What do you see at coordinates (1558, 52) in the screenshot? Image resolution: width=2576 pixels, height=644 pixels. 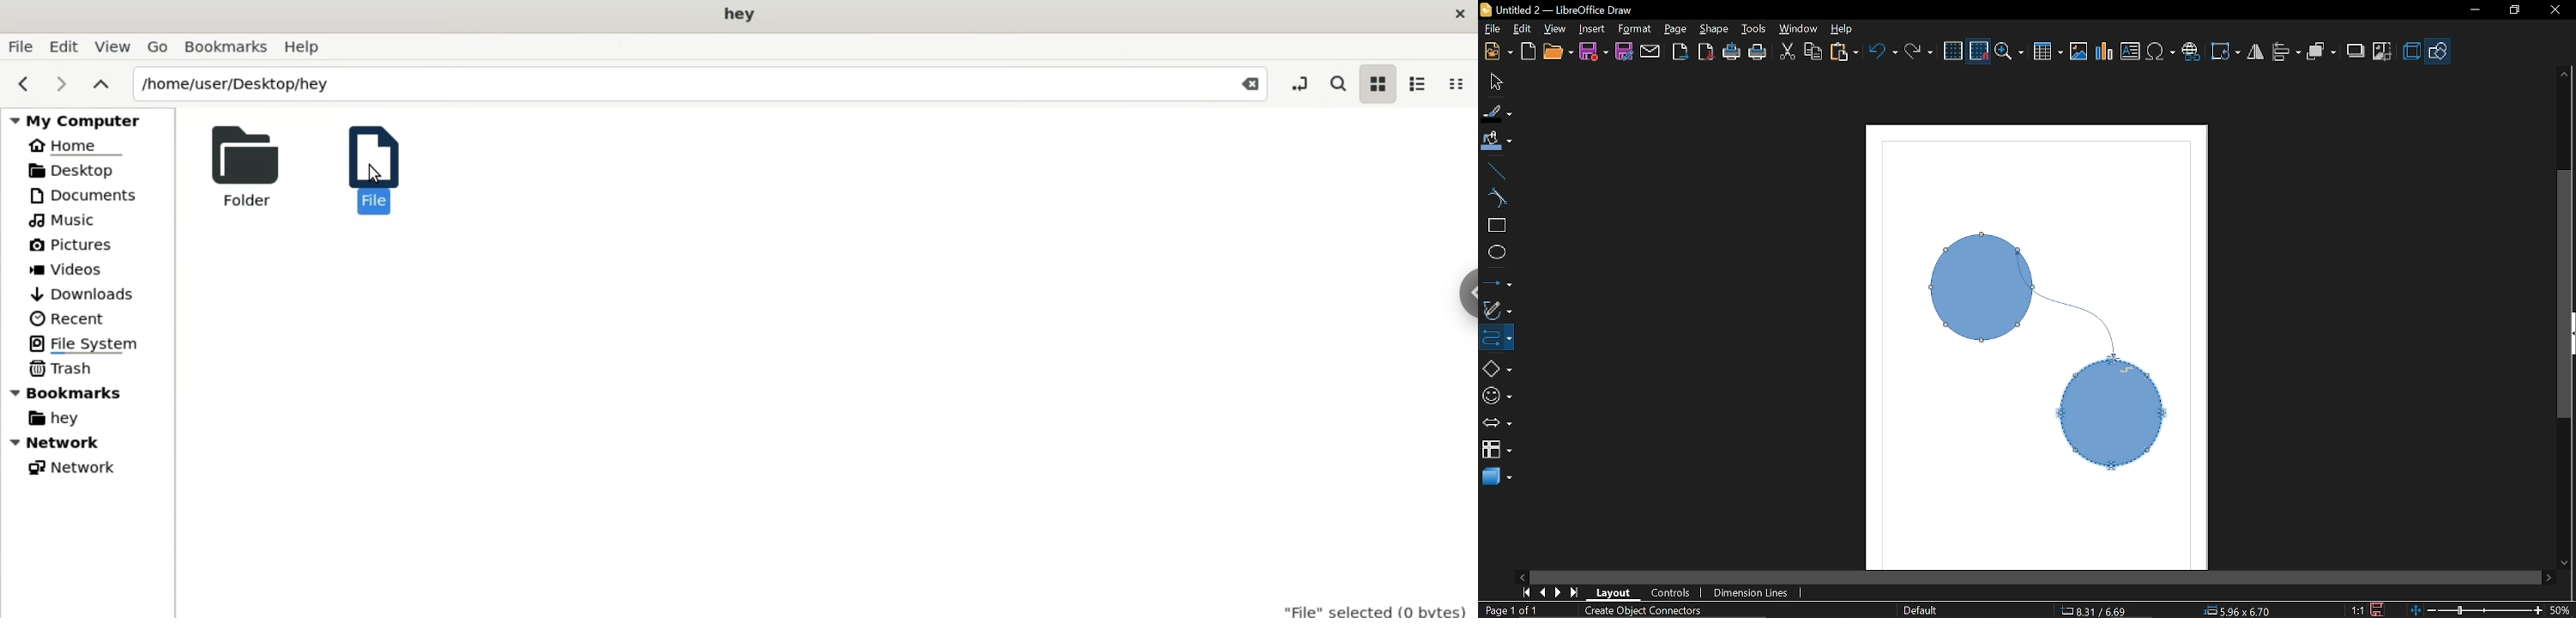 I see `Open` at bounding box center [1558, 52].